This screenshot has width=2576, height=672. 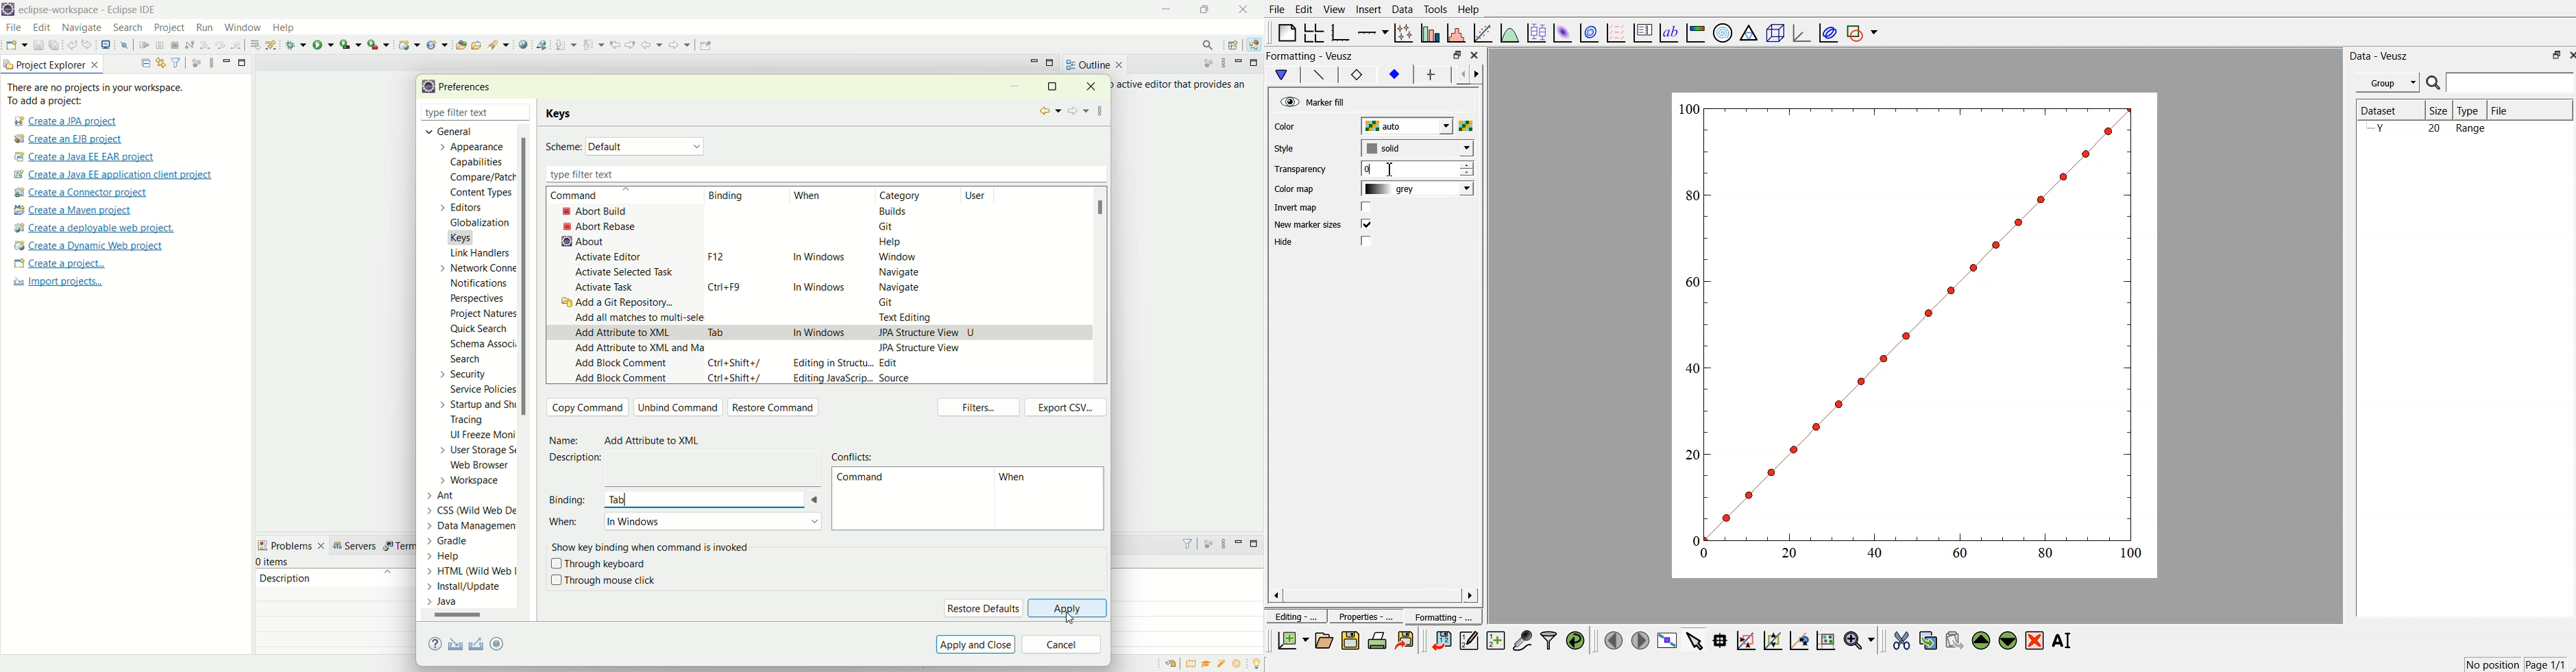 What do you see at coordinates (1536, 32) in the screenshot?
I see `plot box plots` at bounding box center [1536, 32].